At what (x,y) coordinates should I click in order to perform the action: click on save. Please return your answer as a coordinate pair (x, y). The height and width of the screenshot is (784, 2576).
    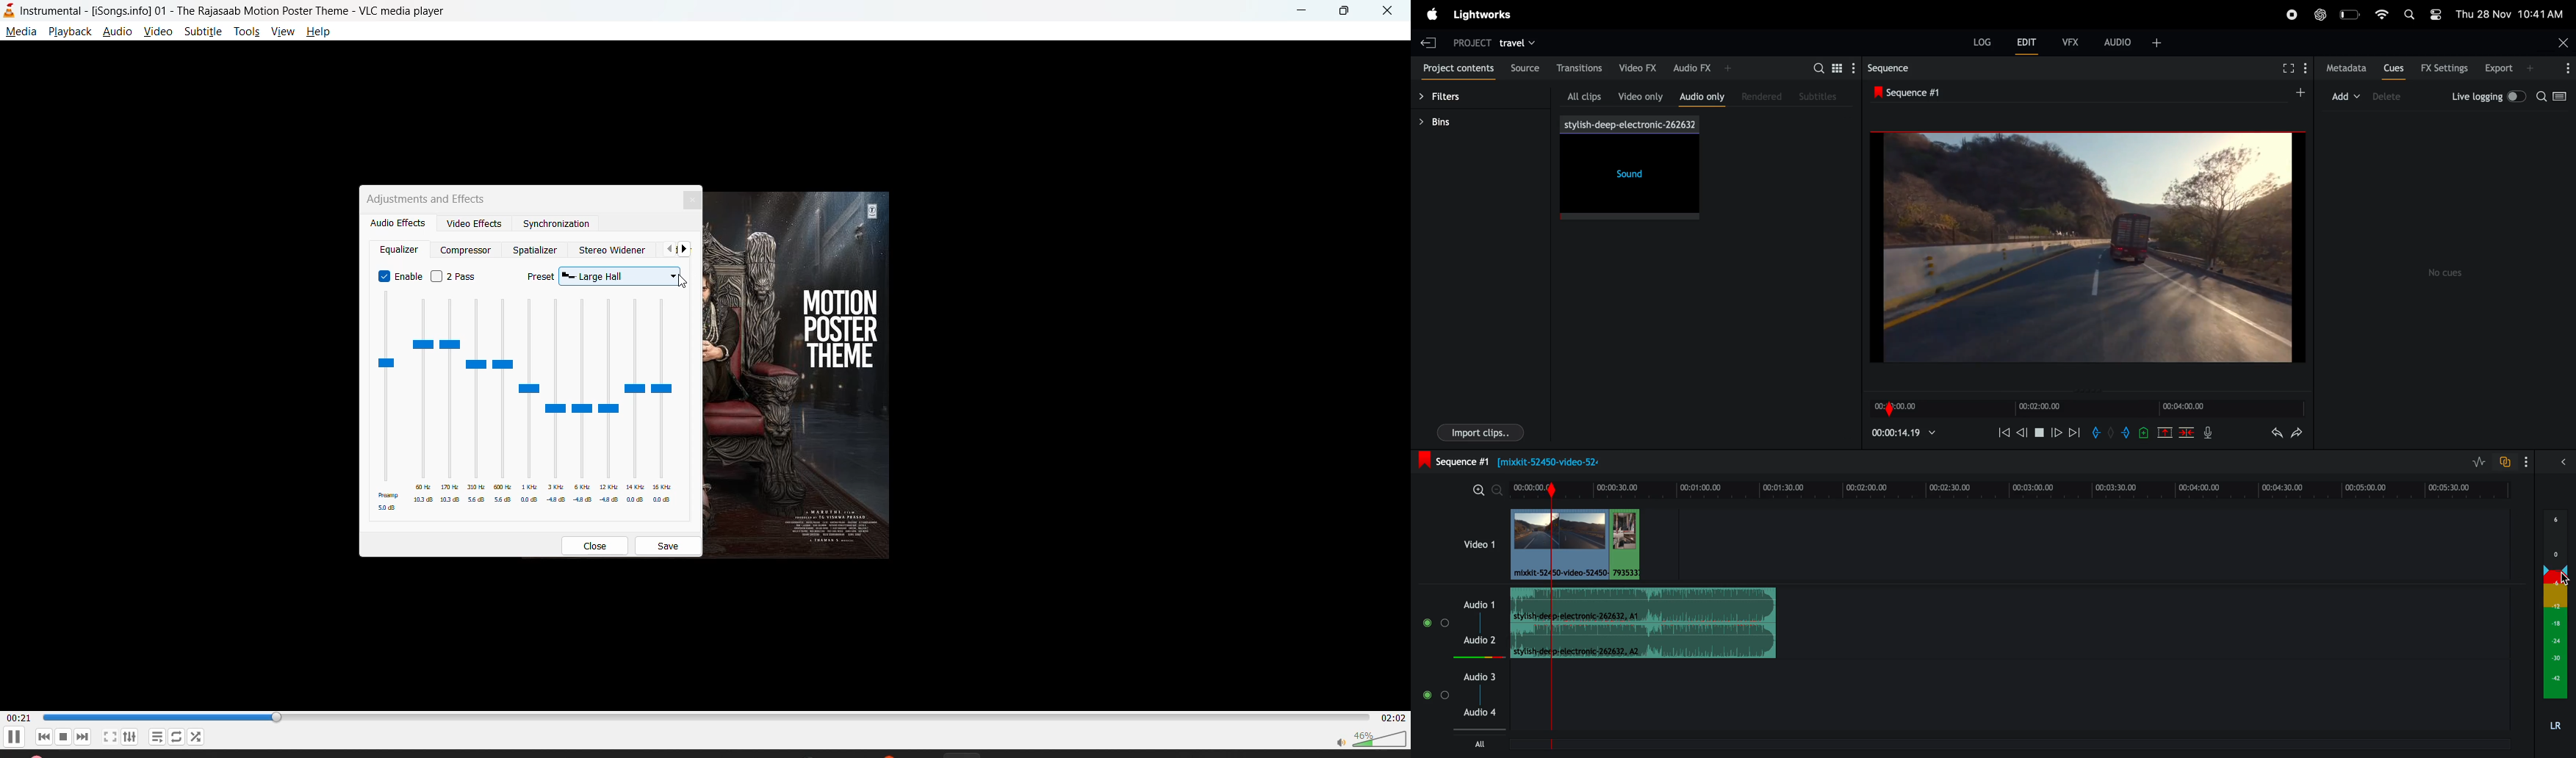
    Looking at the image, I should click on (670, 545).